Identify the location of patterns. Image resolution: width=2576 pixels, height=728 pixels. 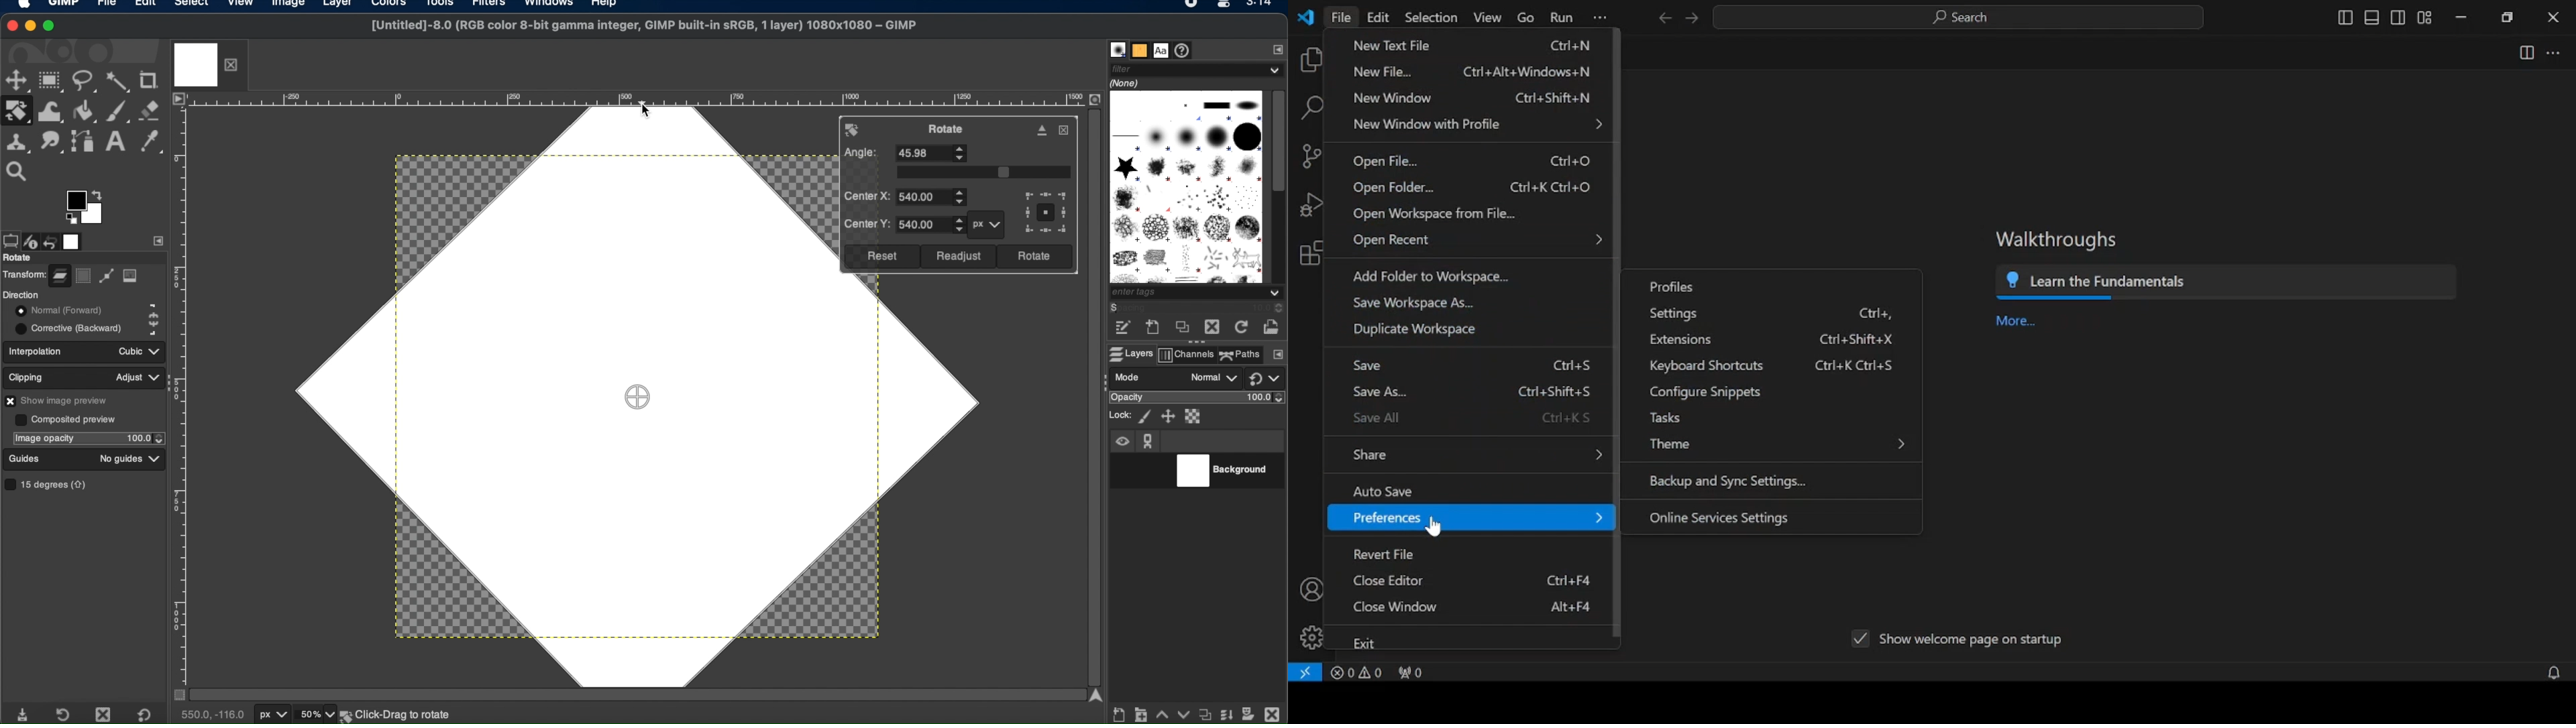
(1139, 50).